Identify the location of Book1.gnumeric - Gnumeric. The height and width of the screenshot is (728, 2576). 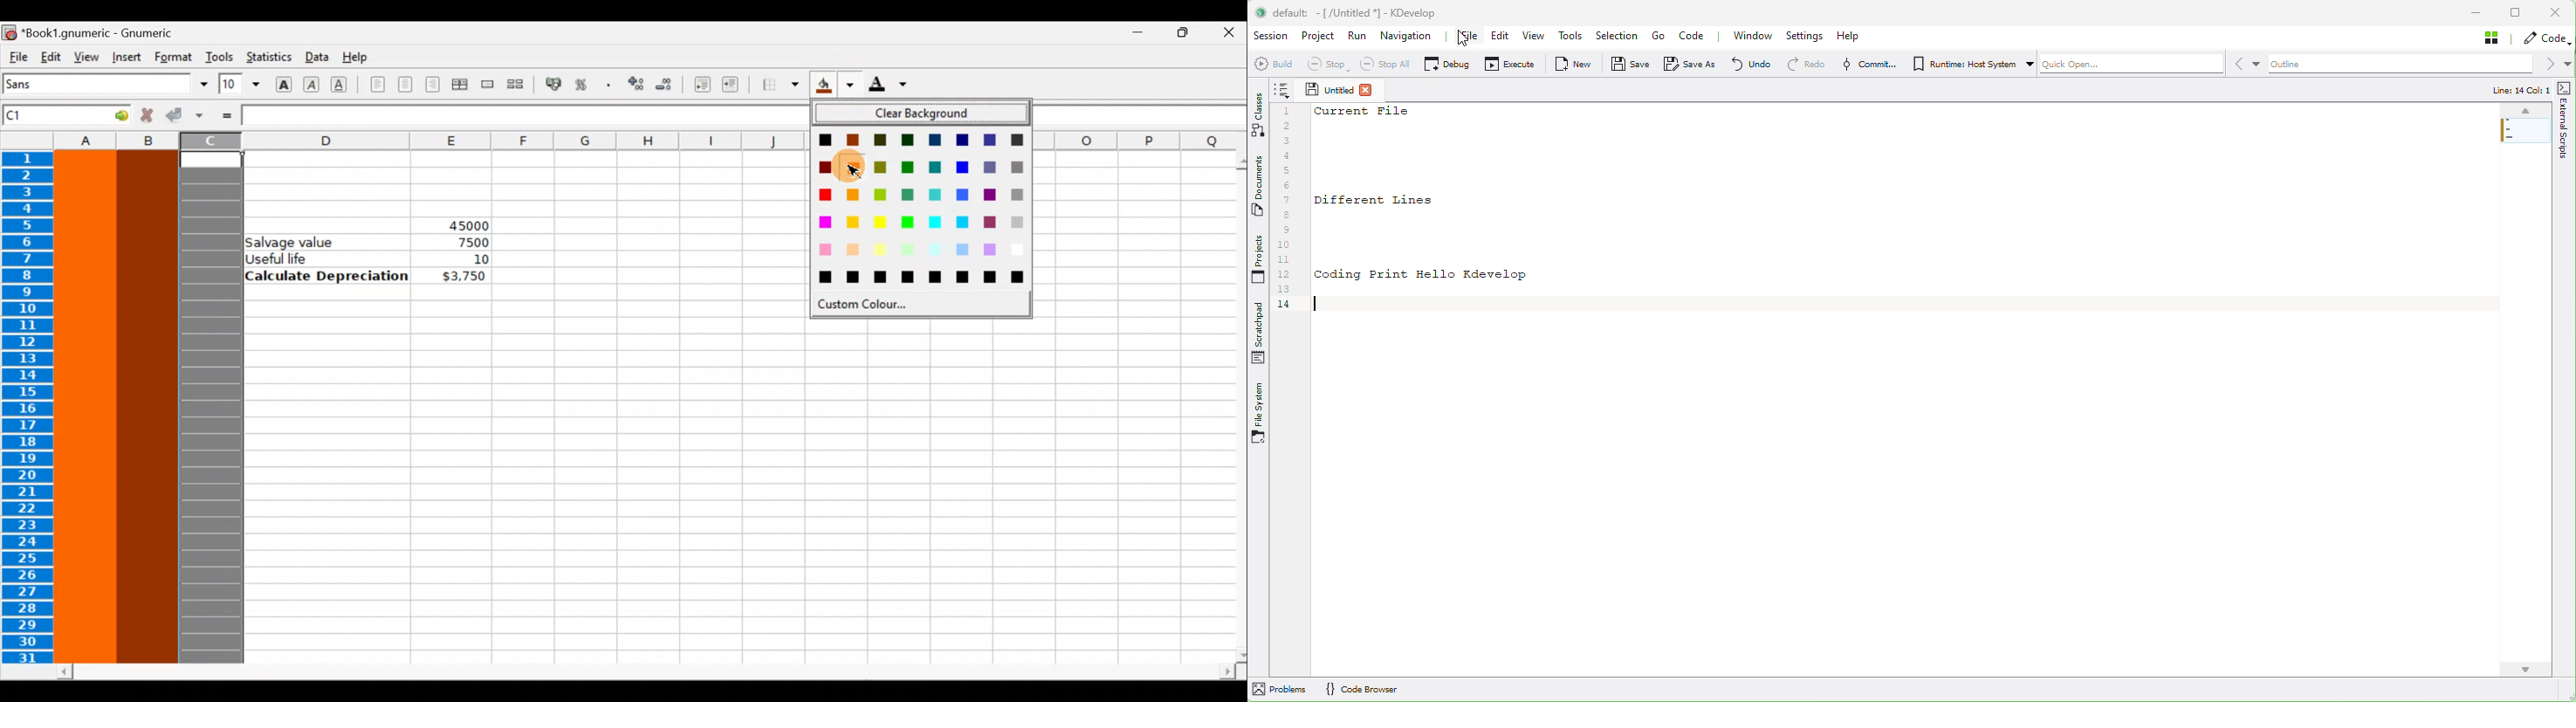
(105, 32).